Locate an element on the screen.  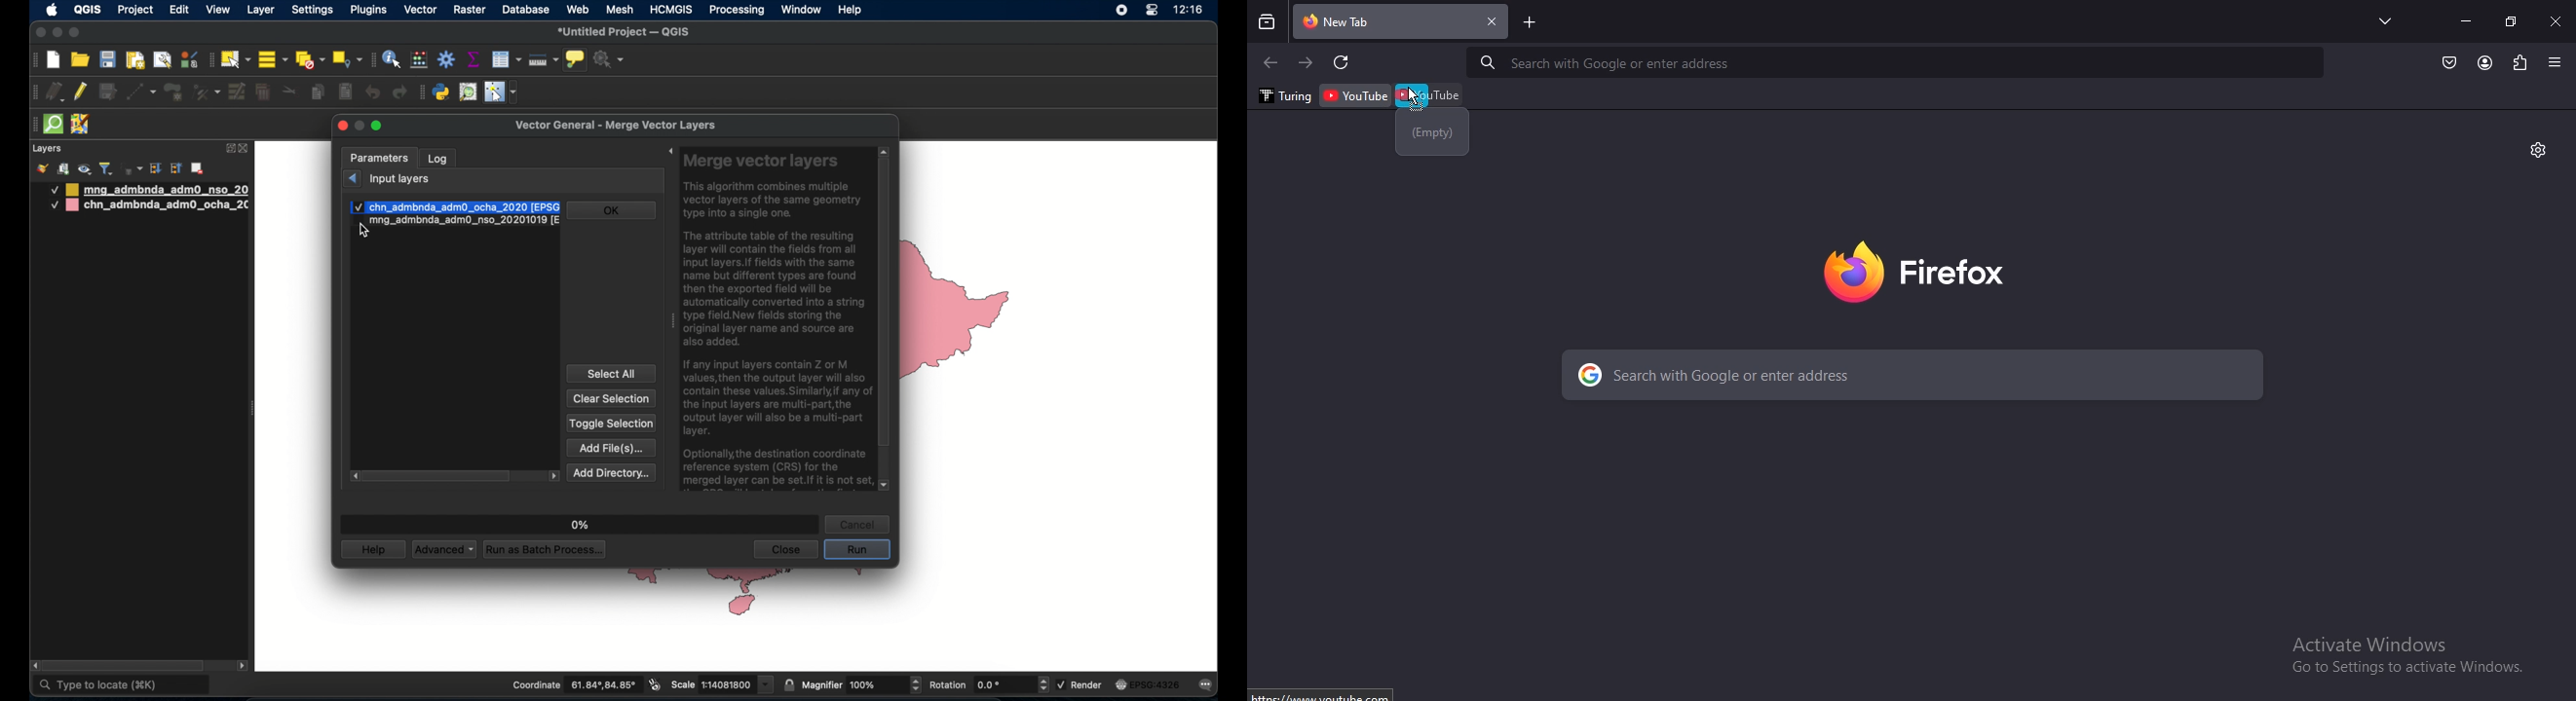
mongolia administrative boundary layer 1 is located at coordinates (147, 190).